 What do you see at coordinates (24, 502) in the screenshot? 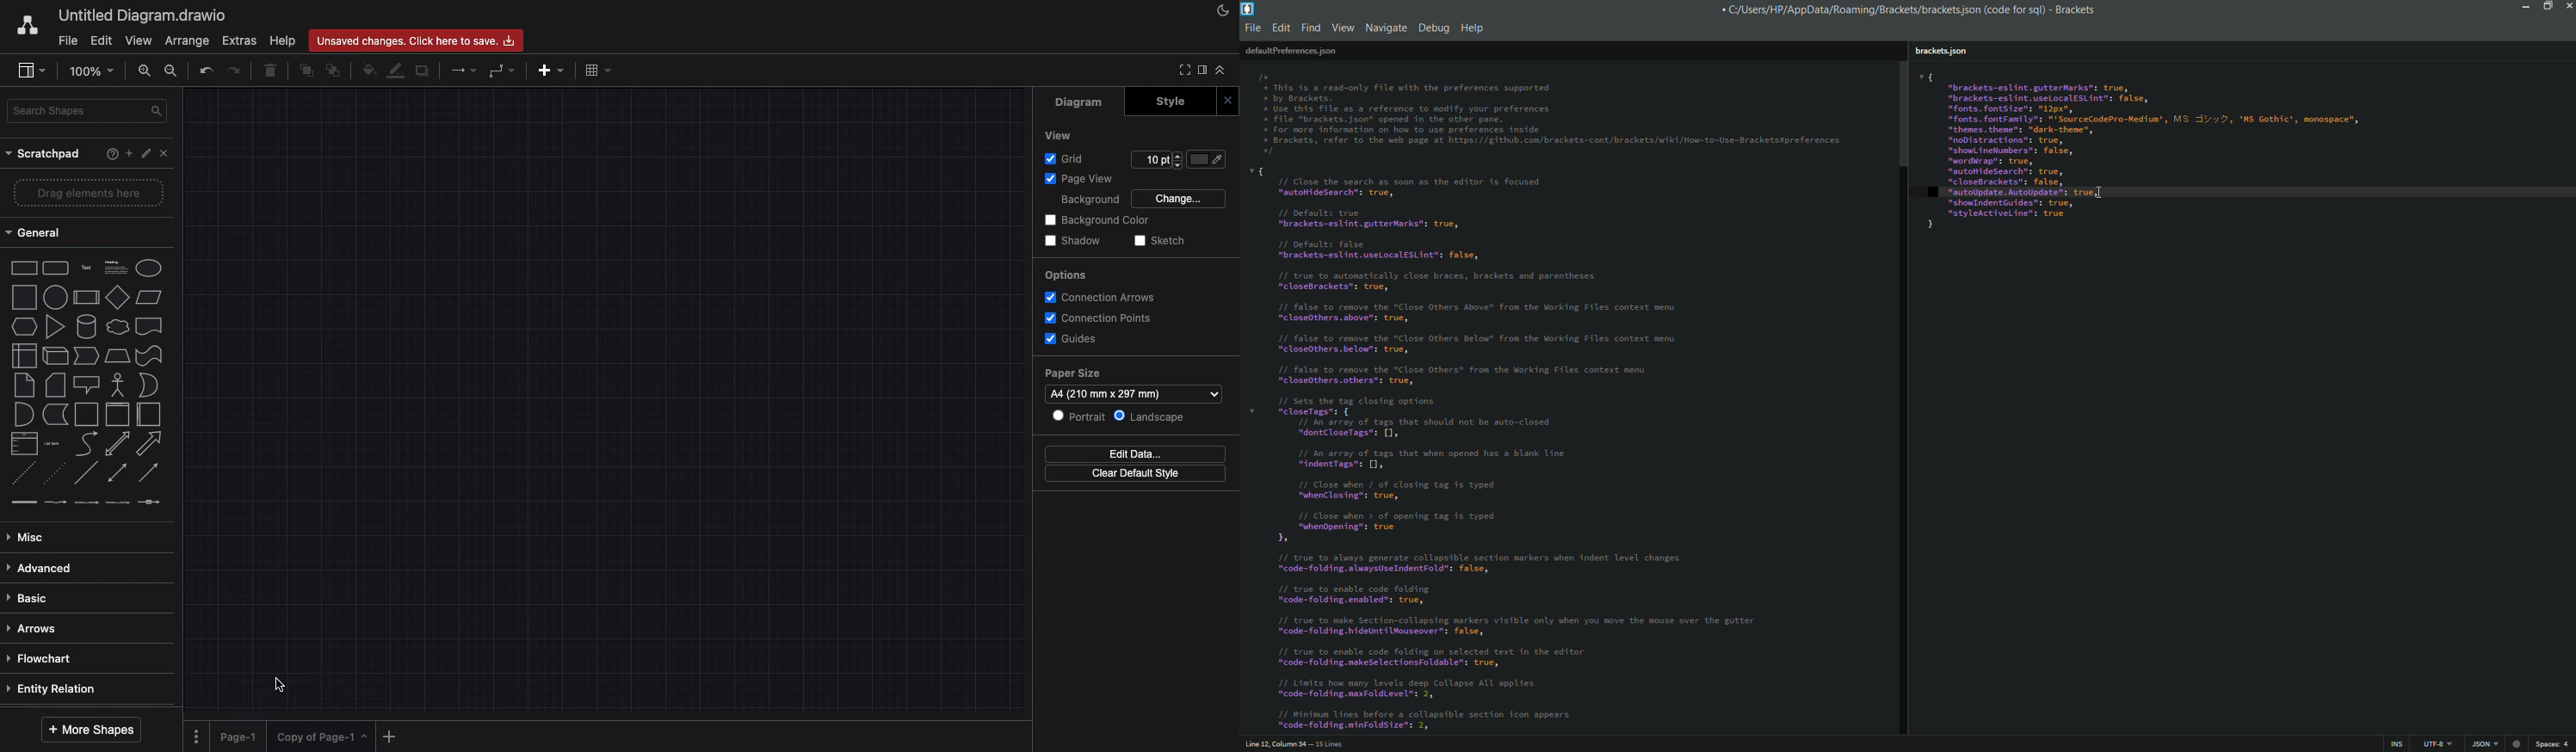
I see `link` at bounding box center [24, 502].